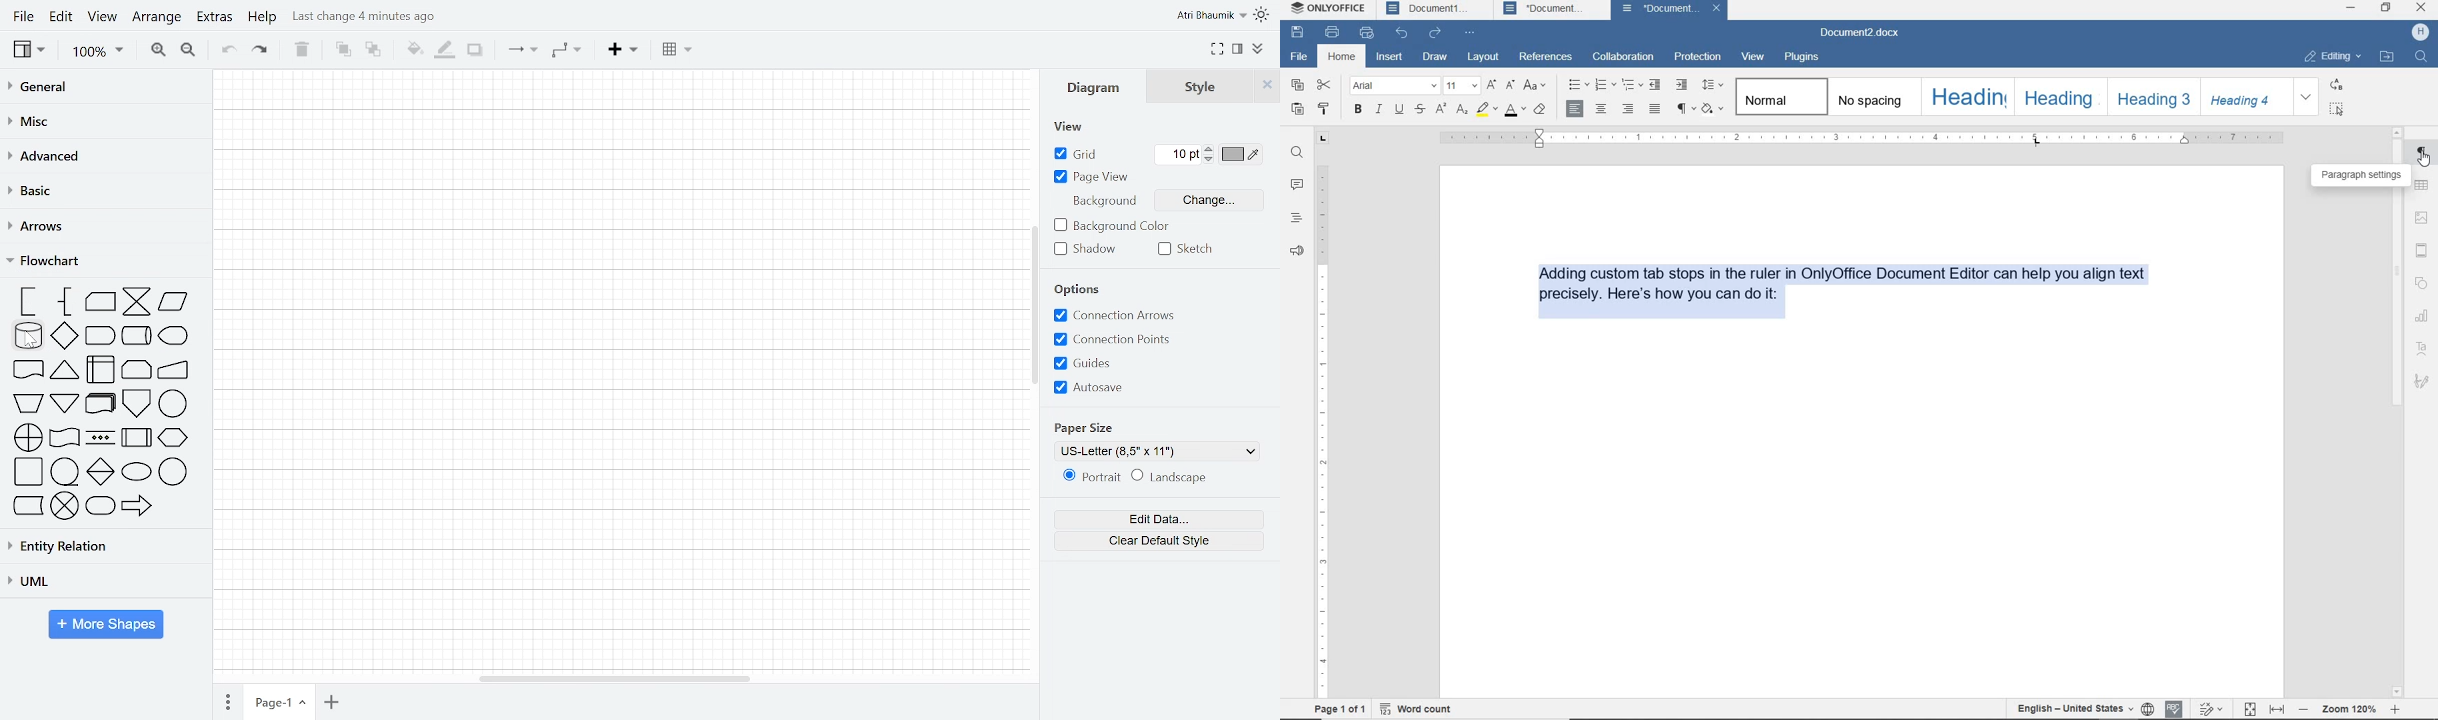  I want to click on To back, so click(374, 51).